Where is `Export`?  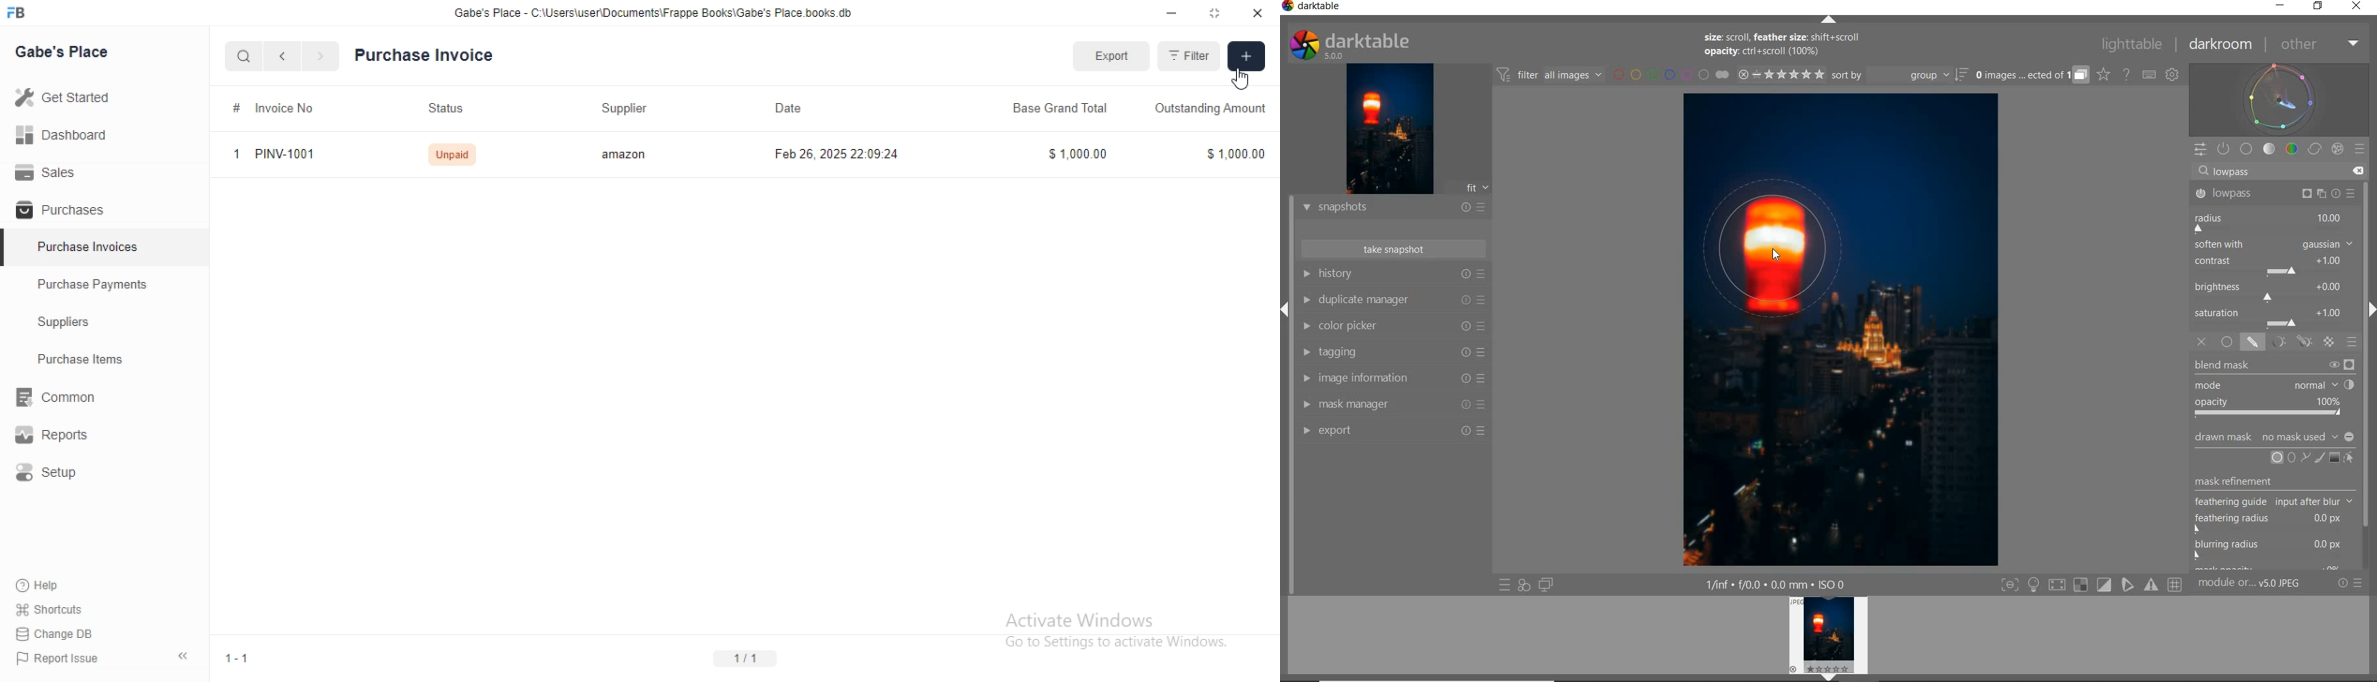 Export is located at coordinates (1112, 56).